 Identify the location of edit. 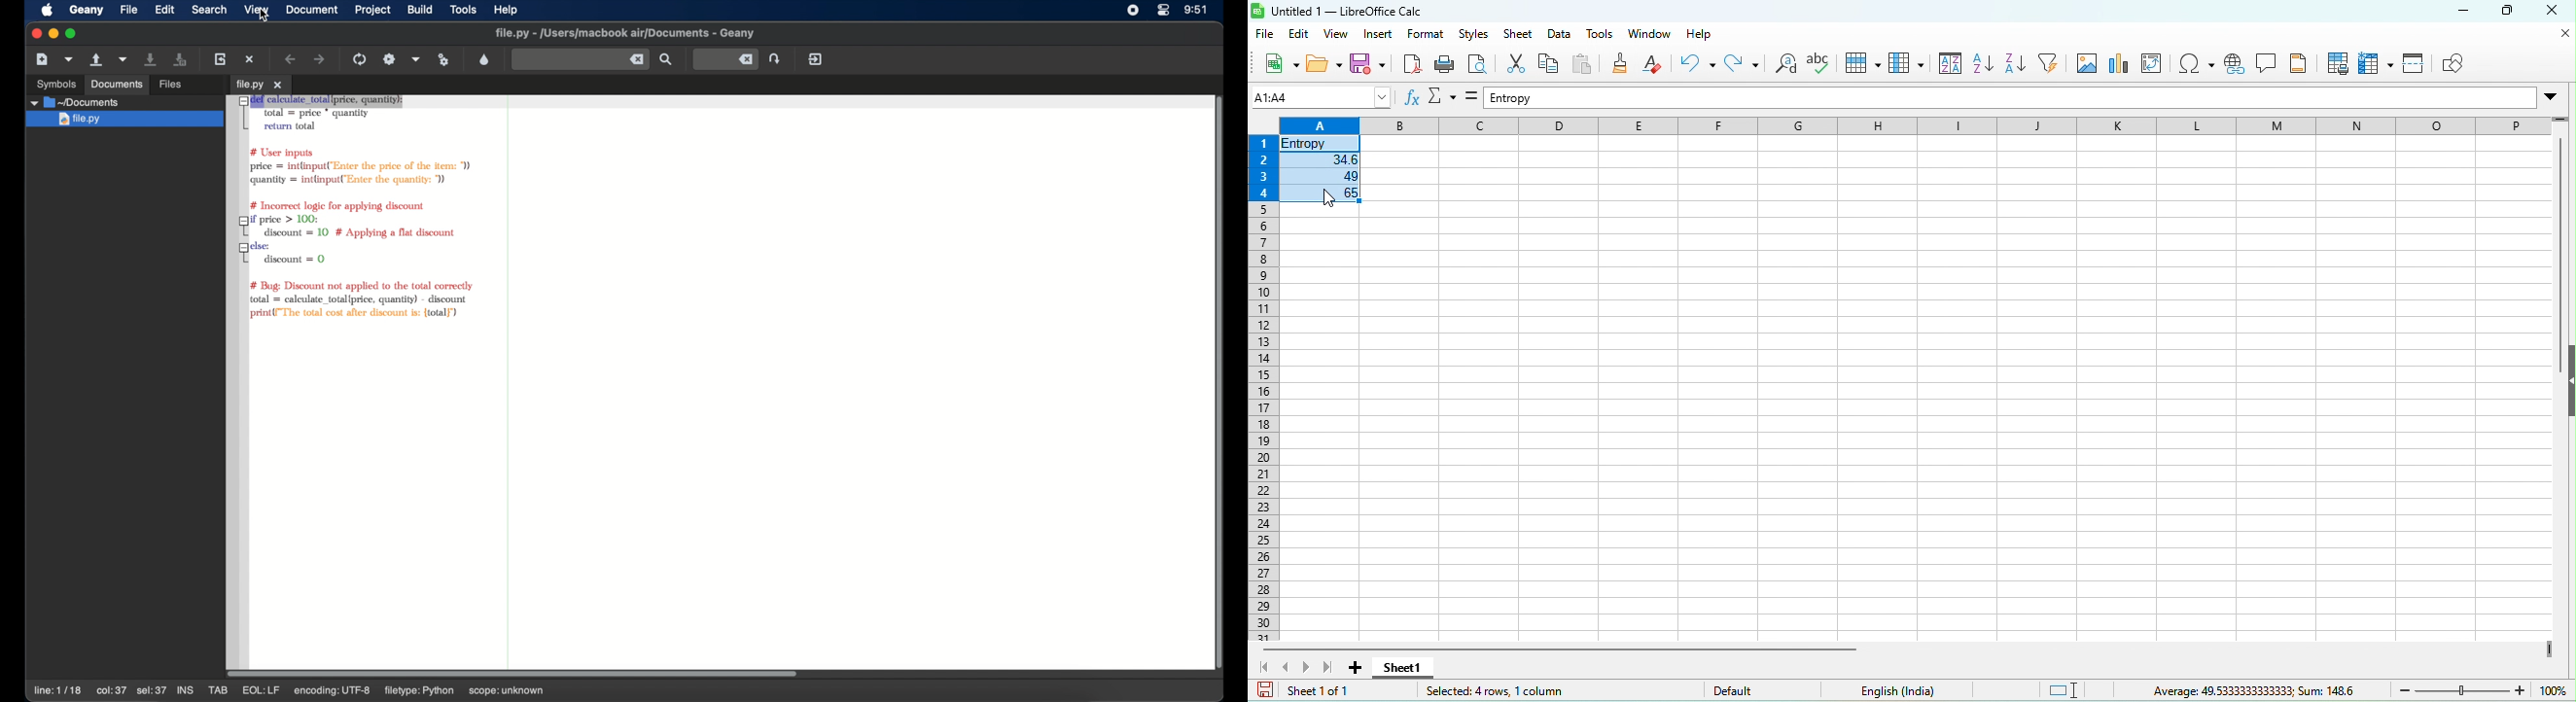
(1300, 36).